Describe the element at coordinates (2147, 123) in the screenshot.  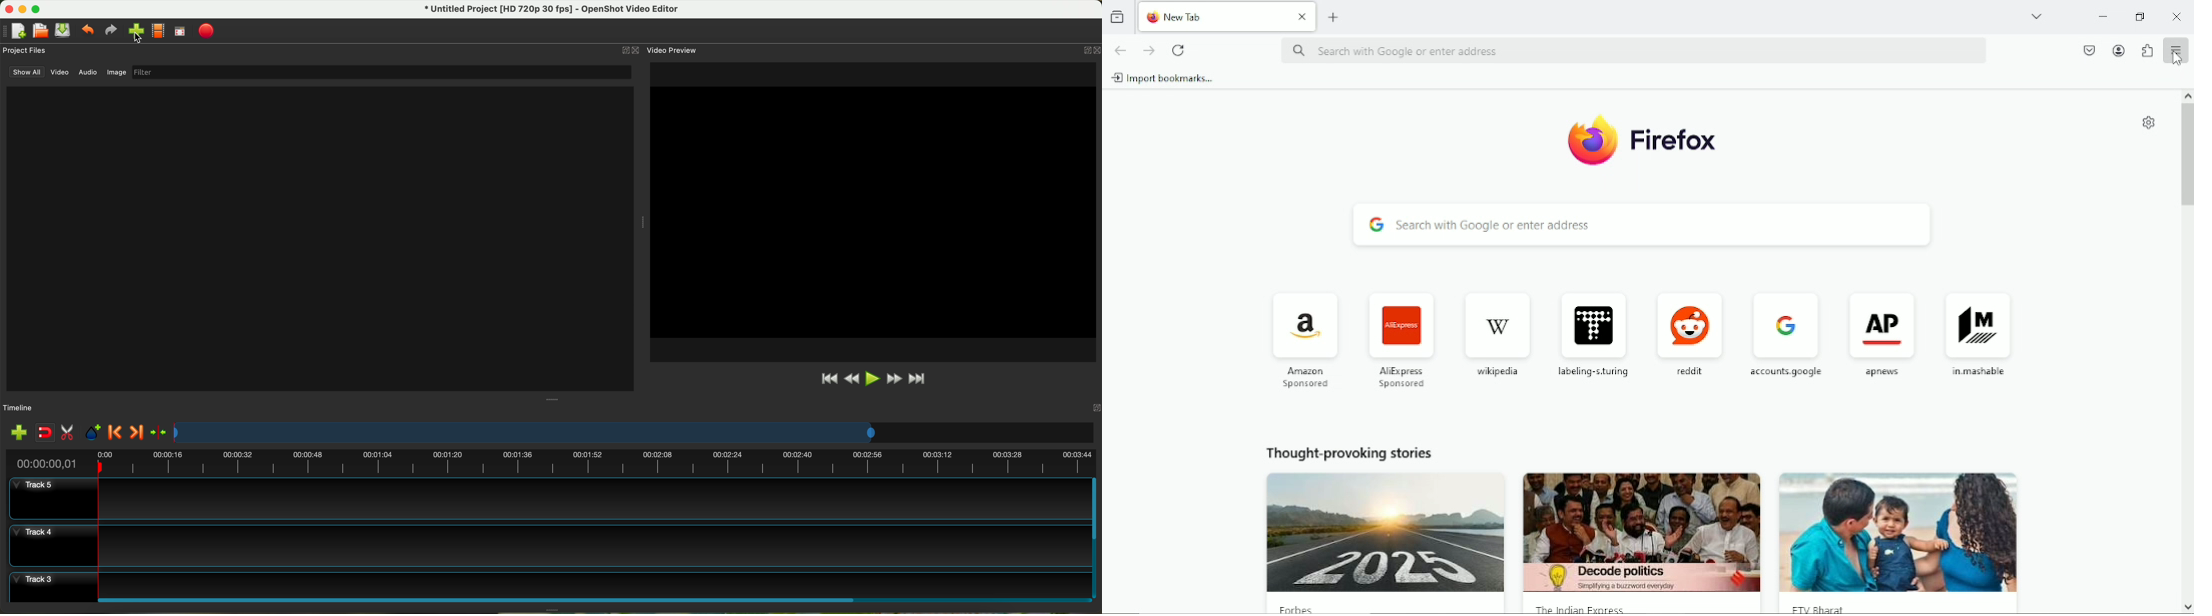
I see `customize new tab` at that location.